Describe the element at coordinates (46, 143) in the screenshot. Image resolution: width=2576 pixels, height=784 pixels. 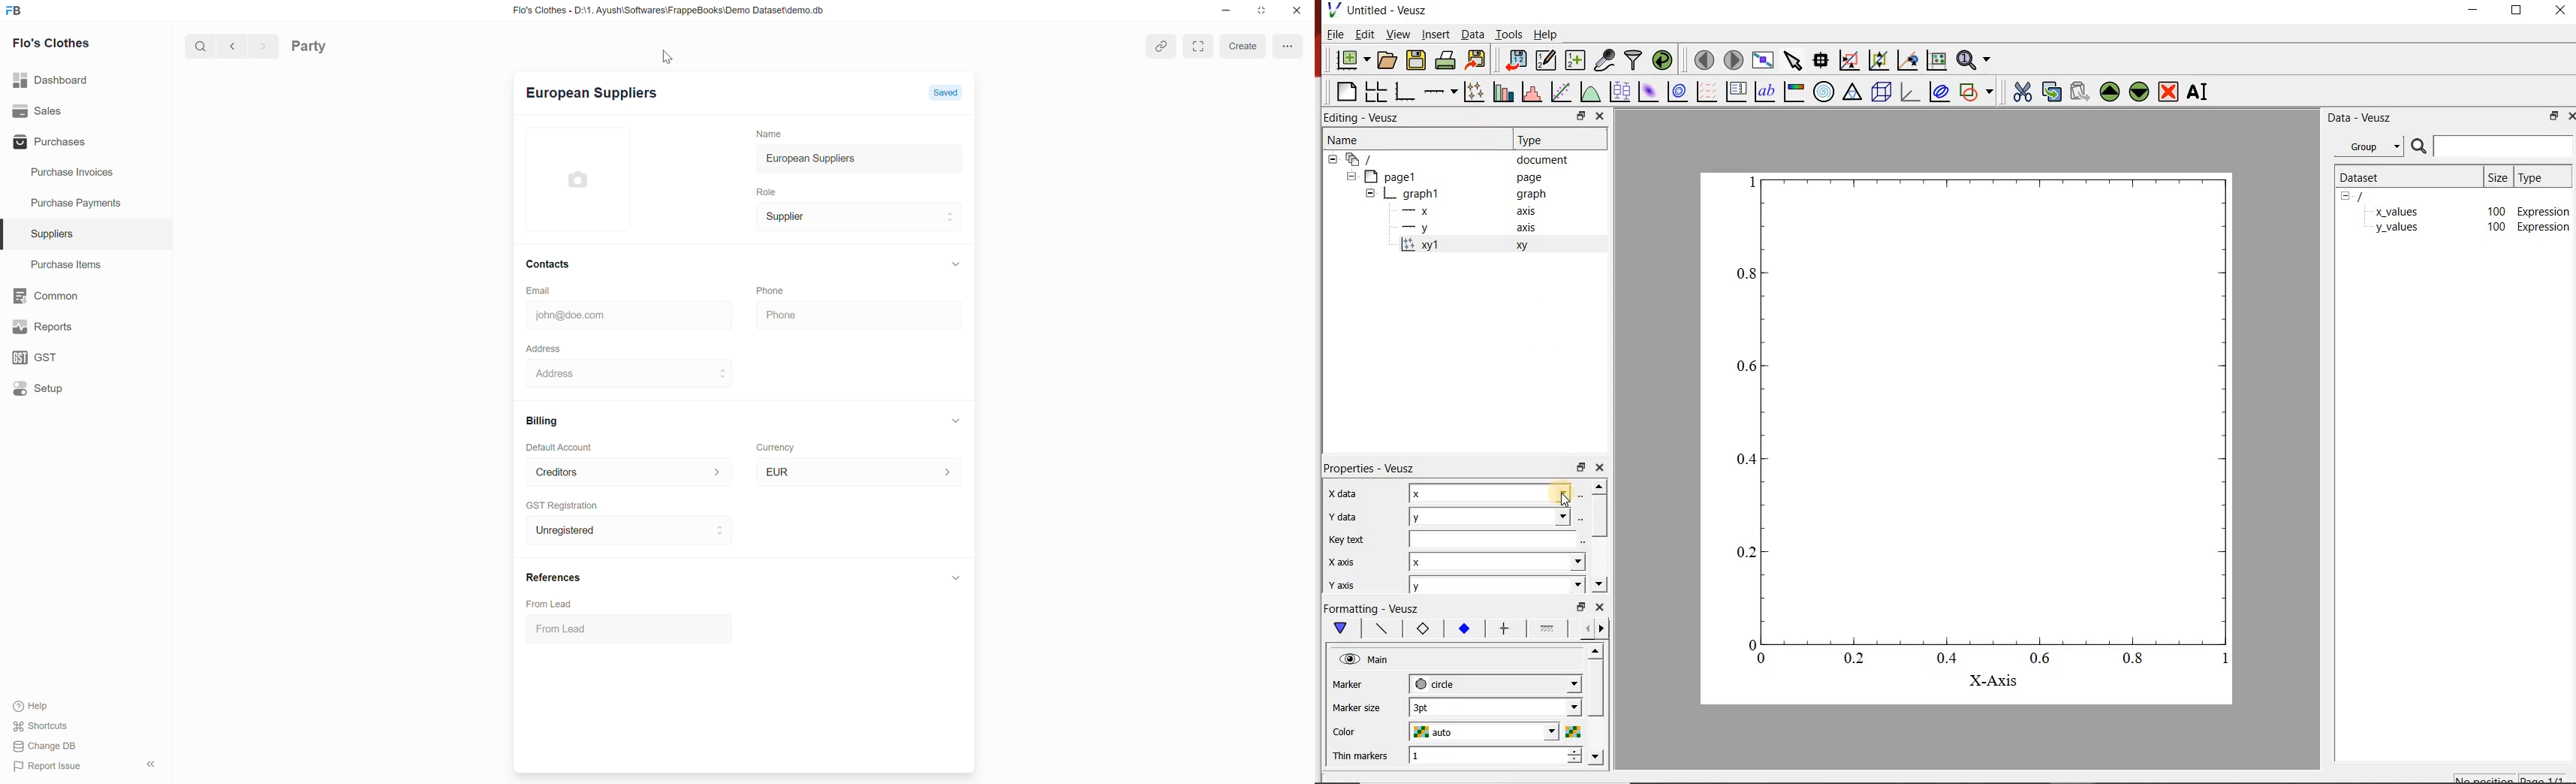
I see `purchases` at that location.